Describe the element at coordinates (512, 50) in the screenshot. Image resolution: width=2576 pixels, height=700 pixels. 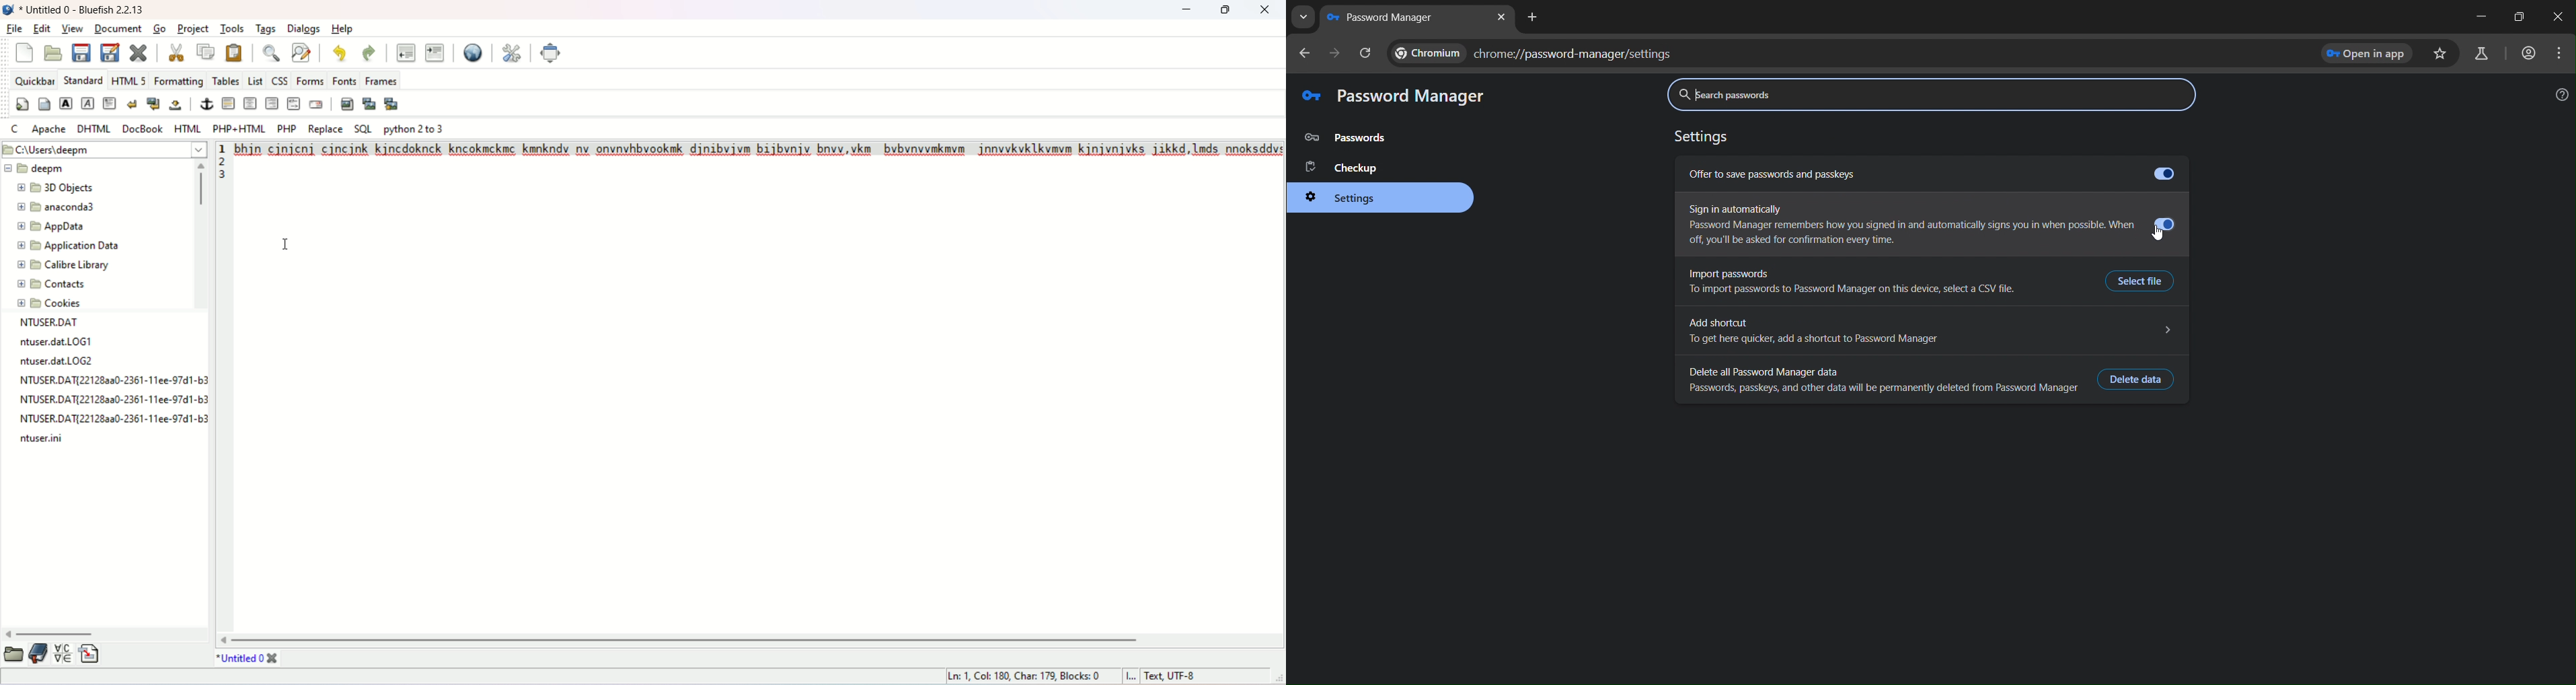
I see `edit preferences` at that location.